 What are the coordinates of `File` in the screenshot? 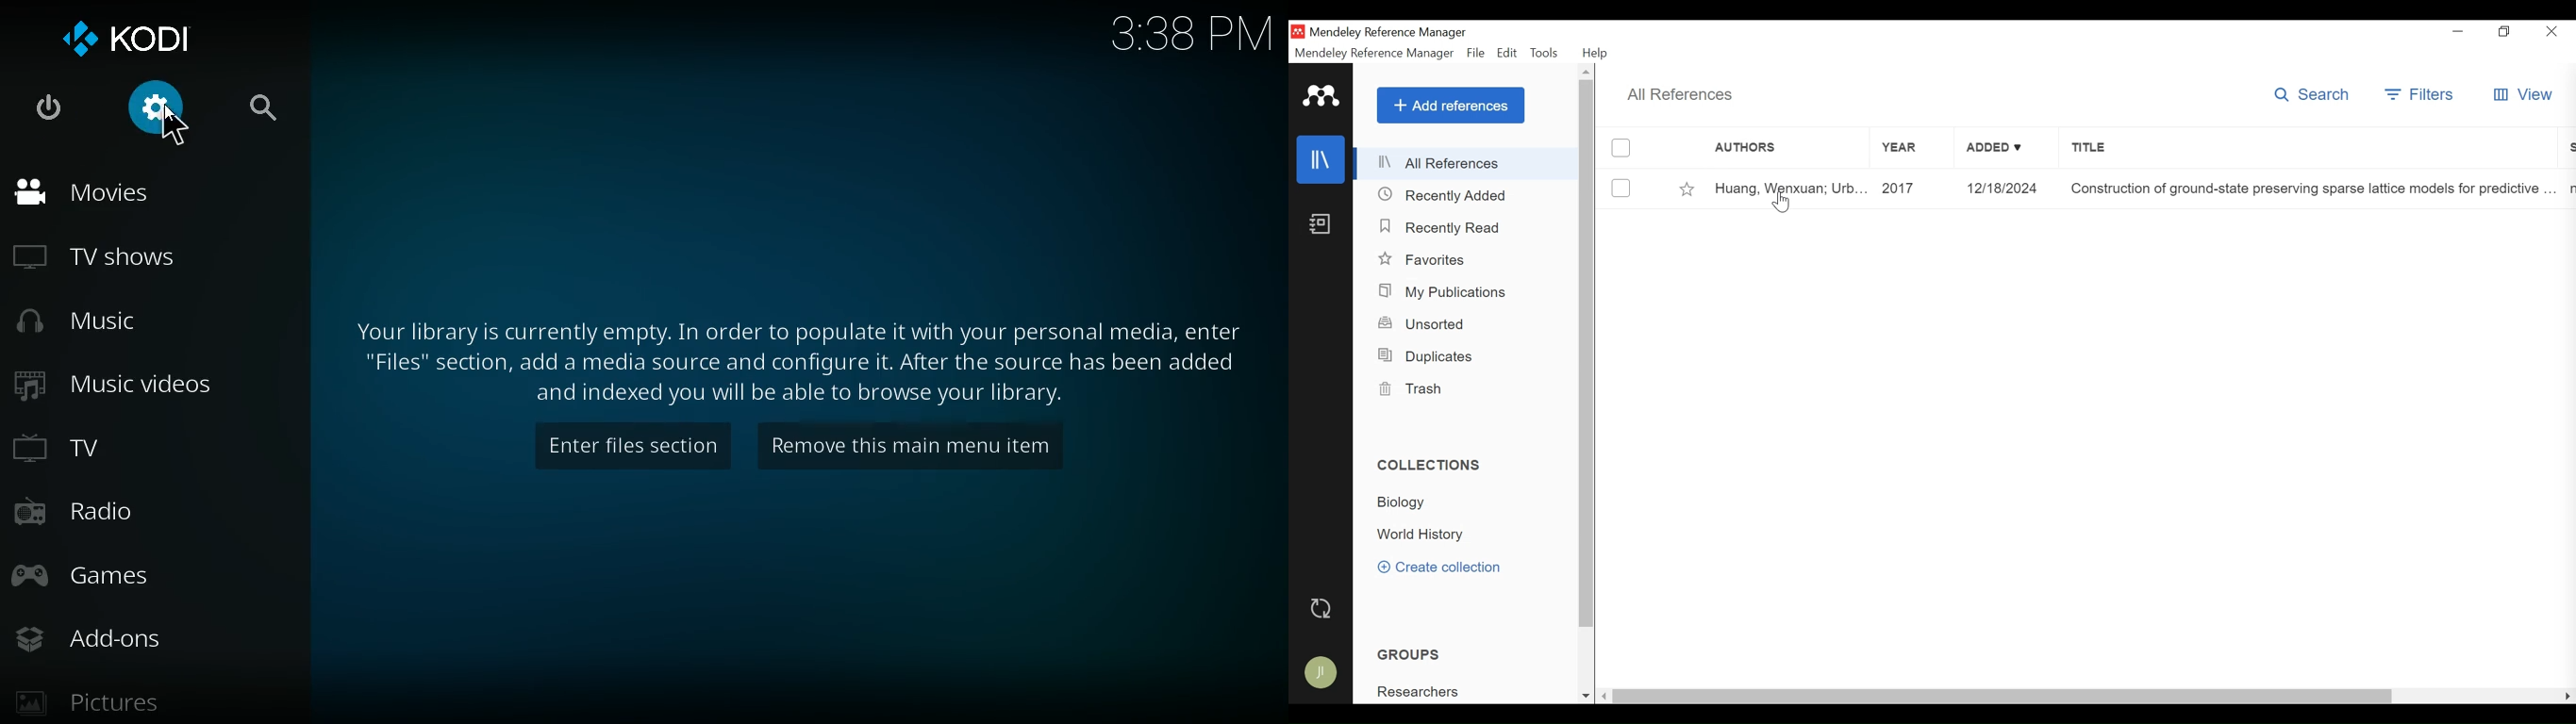 It's located at (1476, 53).